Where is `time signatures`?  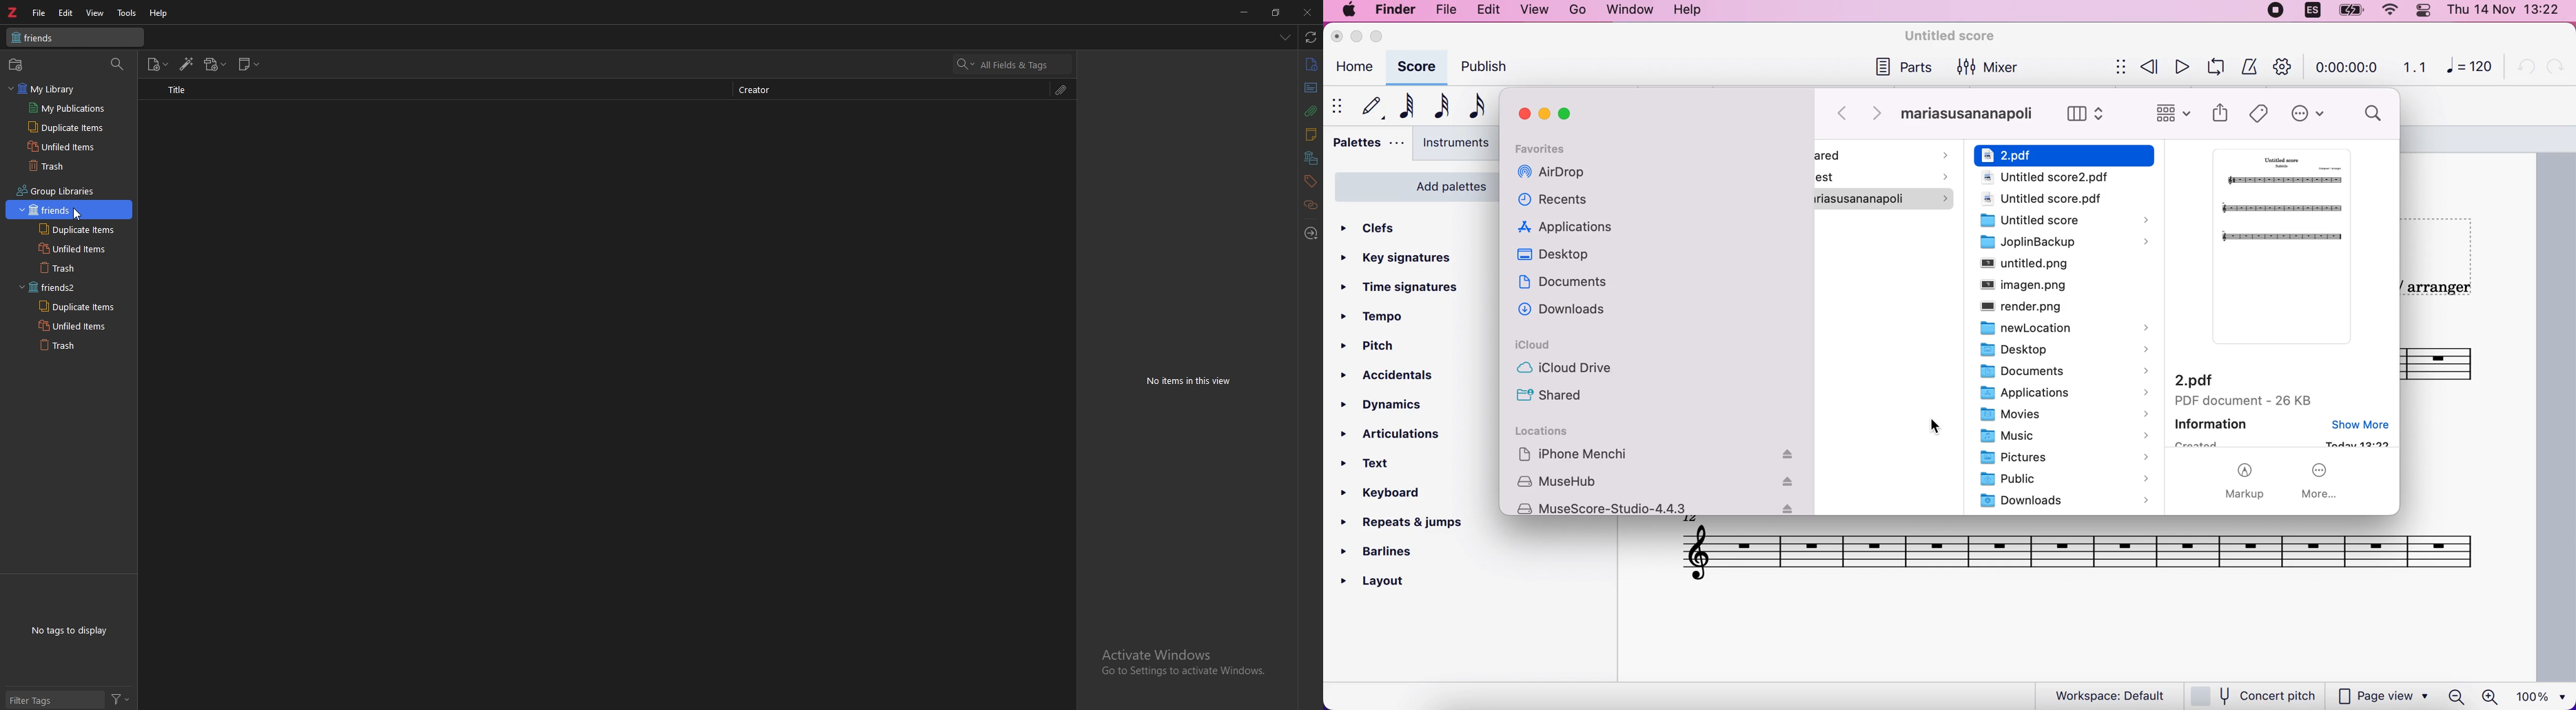 time signatures is located at coordinates (1416, 288).